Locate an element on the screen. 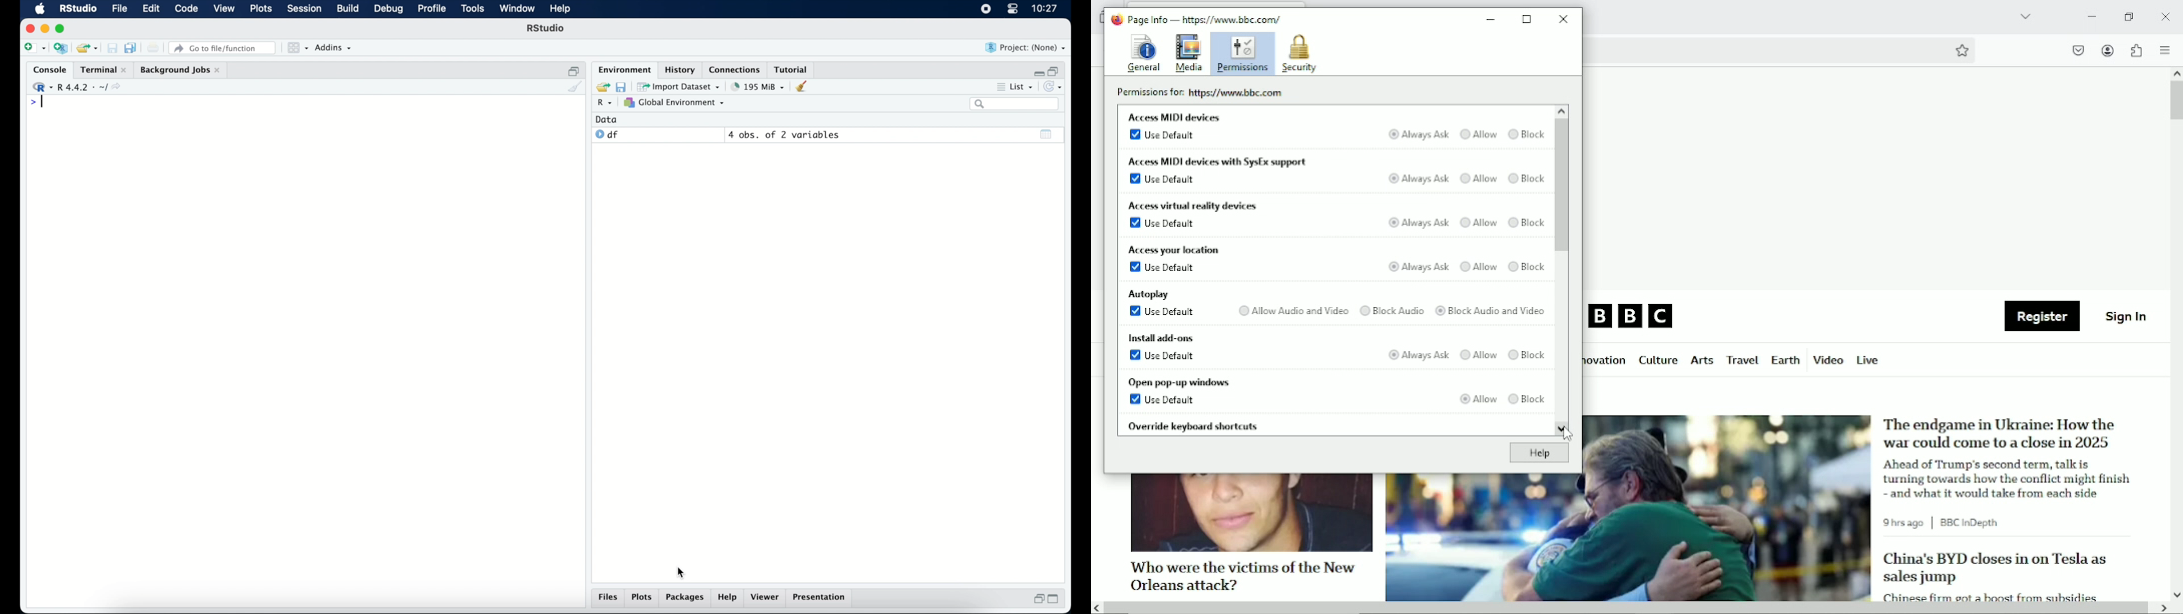 The image size is (2184, 616). save is located at coordinates (112, 48).